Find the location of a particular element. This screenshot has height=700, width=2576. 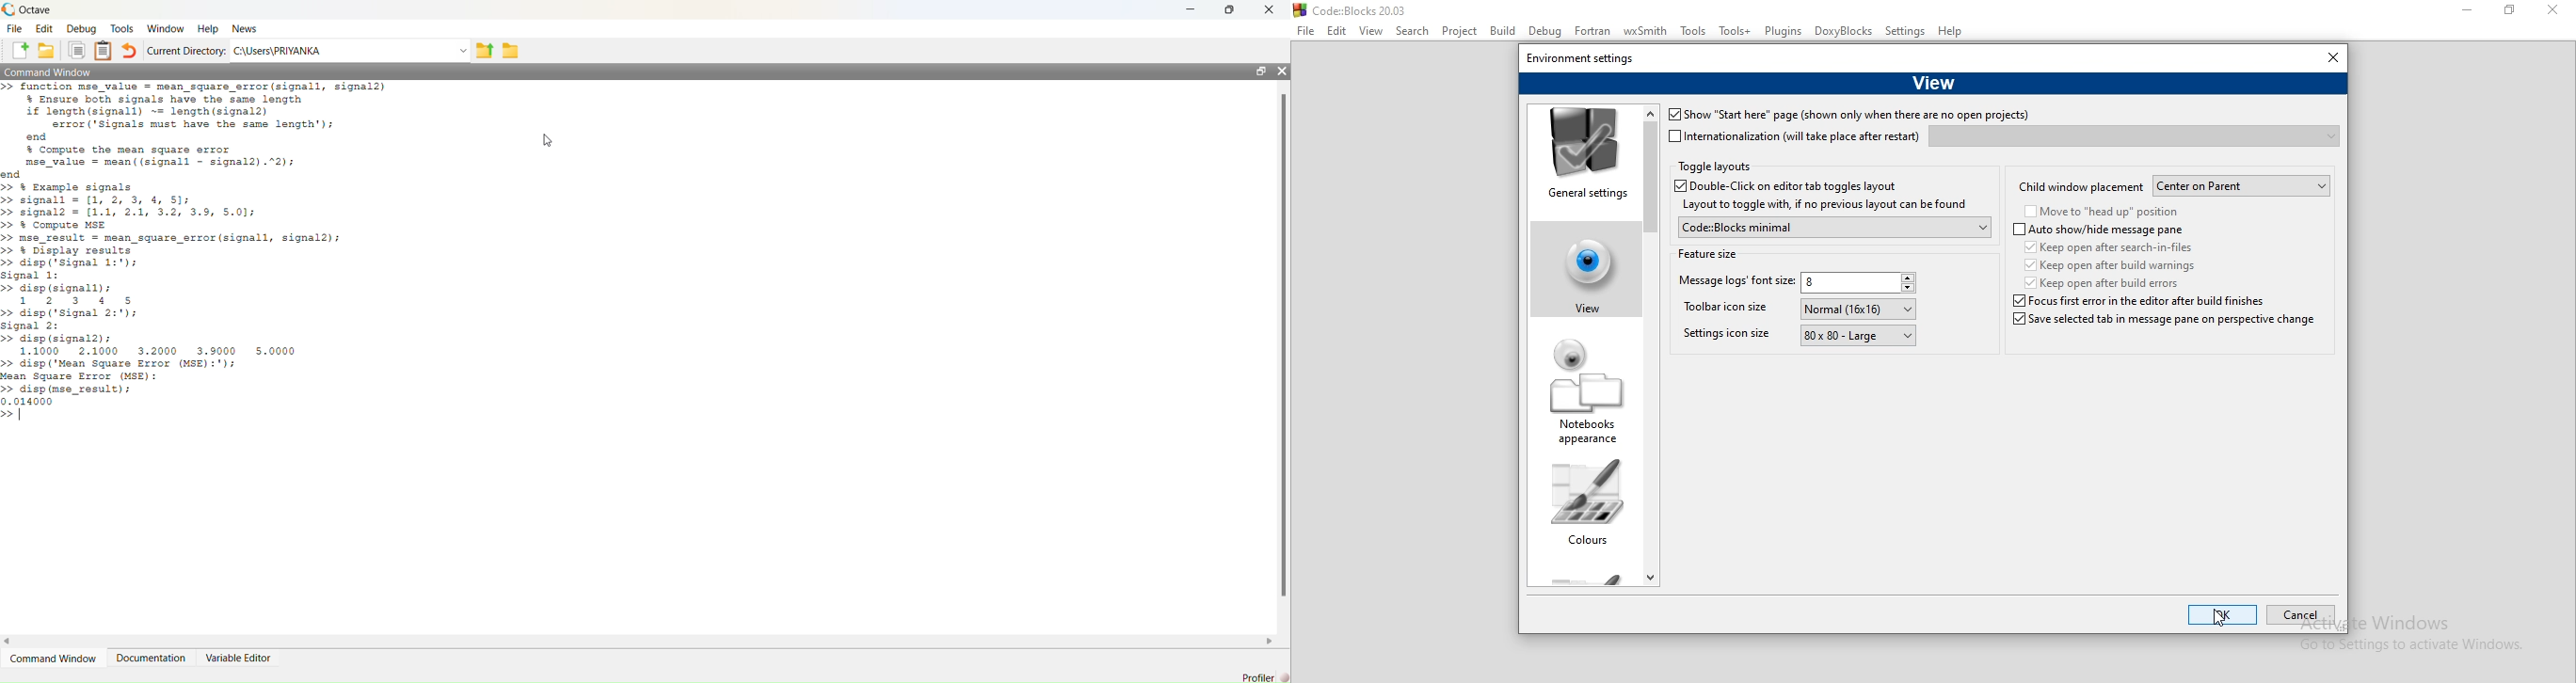

help is located at coordinates (208, 30).